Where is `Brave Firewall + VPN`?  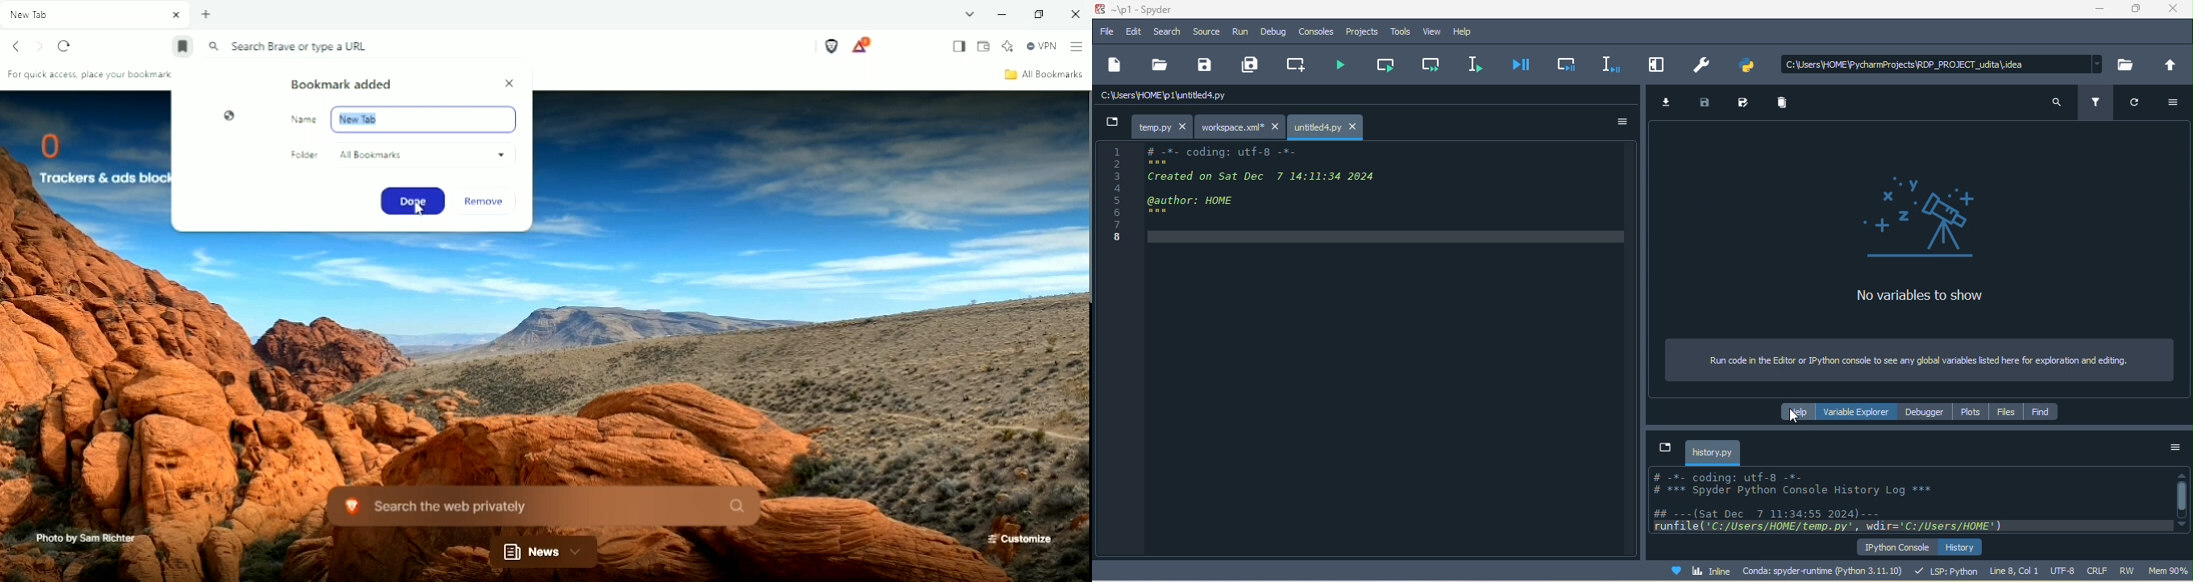
Brave Firewall + VPN is located at coordinates (1042, 46).